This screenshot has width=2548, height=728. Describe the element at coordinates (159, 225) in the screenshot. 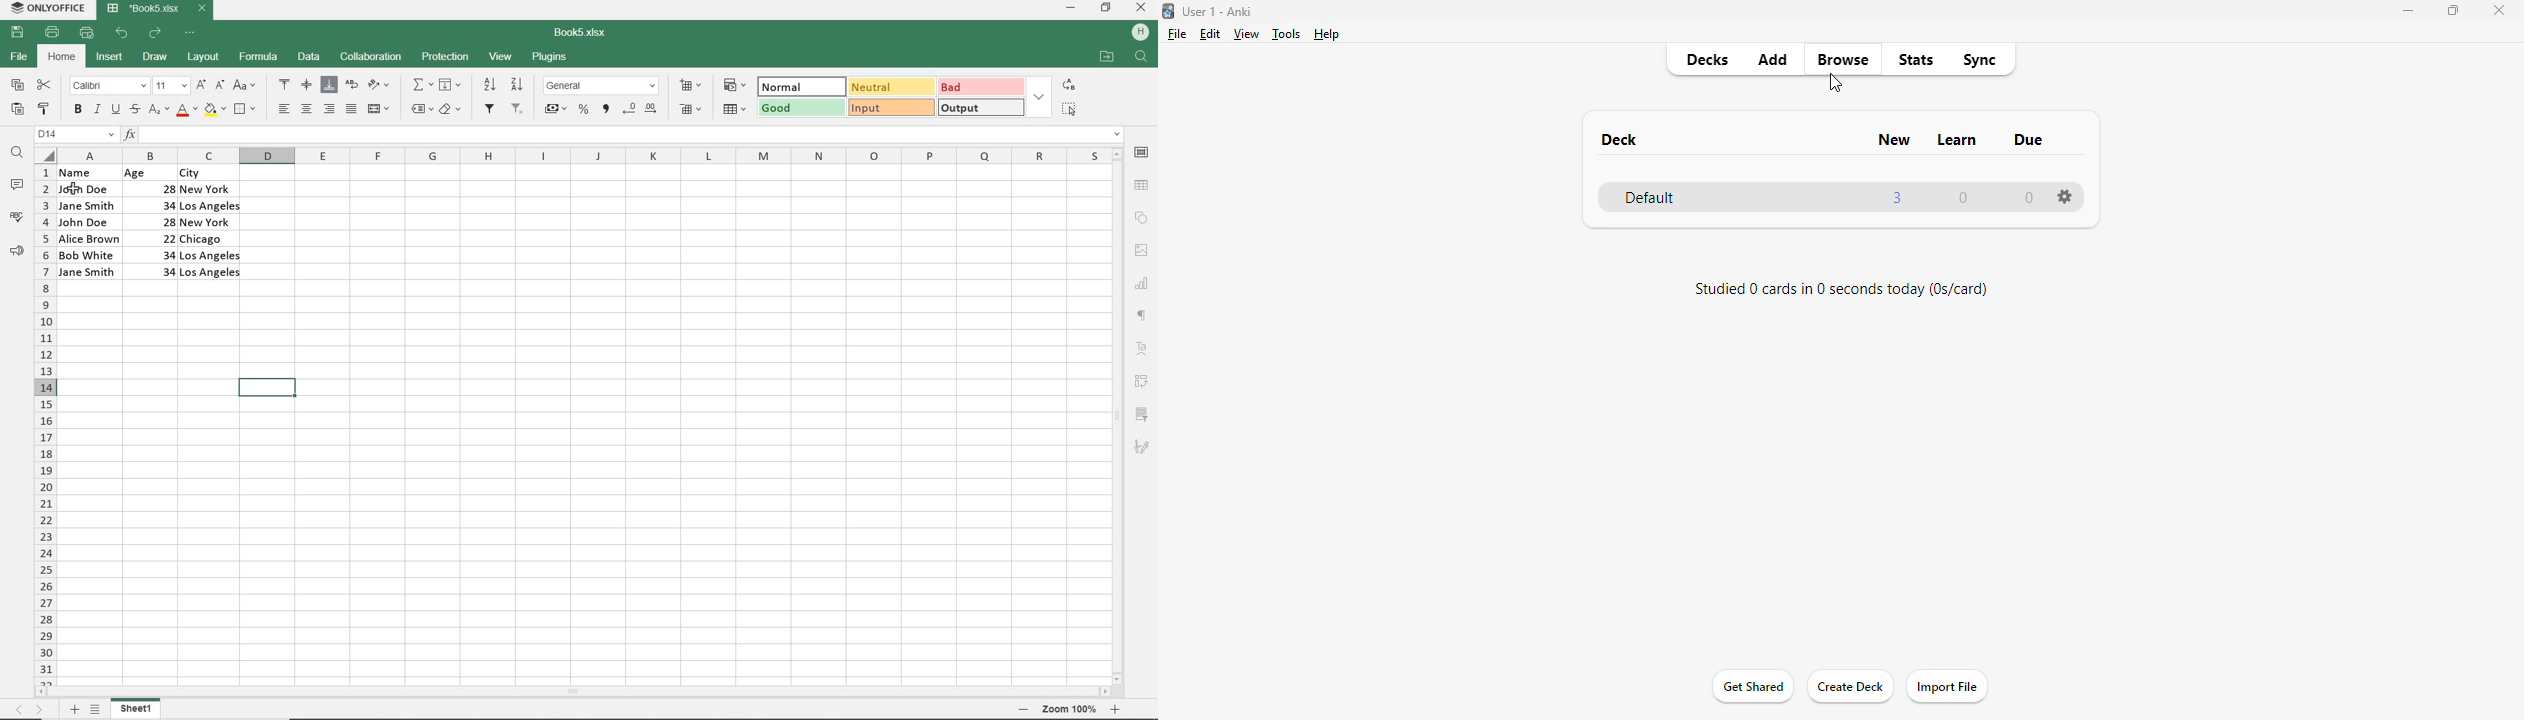

I see `DATA` at that location.